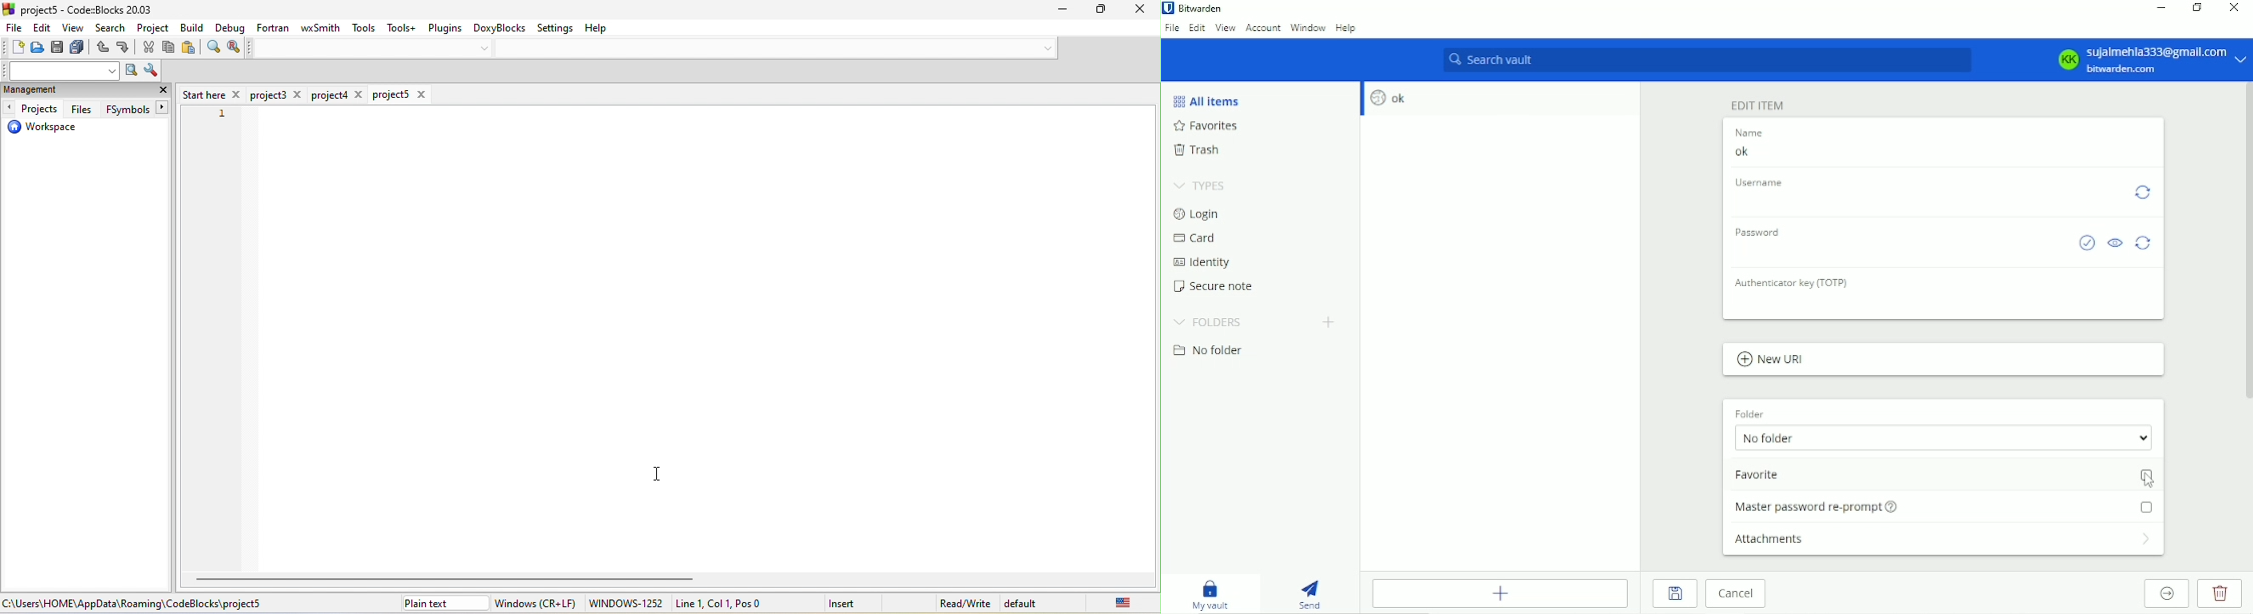  Describe the element at coordinates (1777, 360) in the screenshot. I see `New URL` at that location.